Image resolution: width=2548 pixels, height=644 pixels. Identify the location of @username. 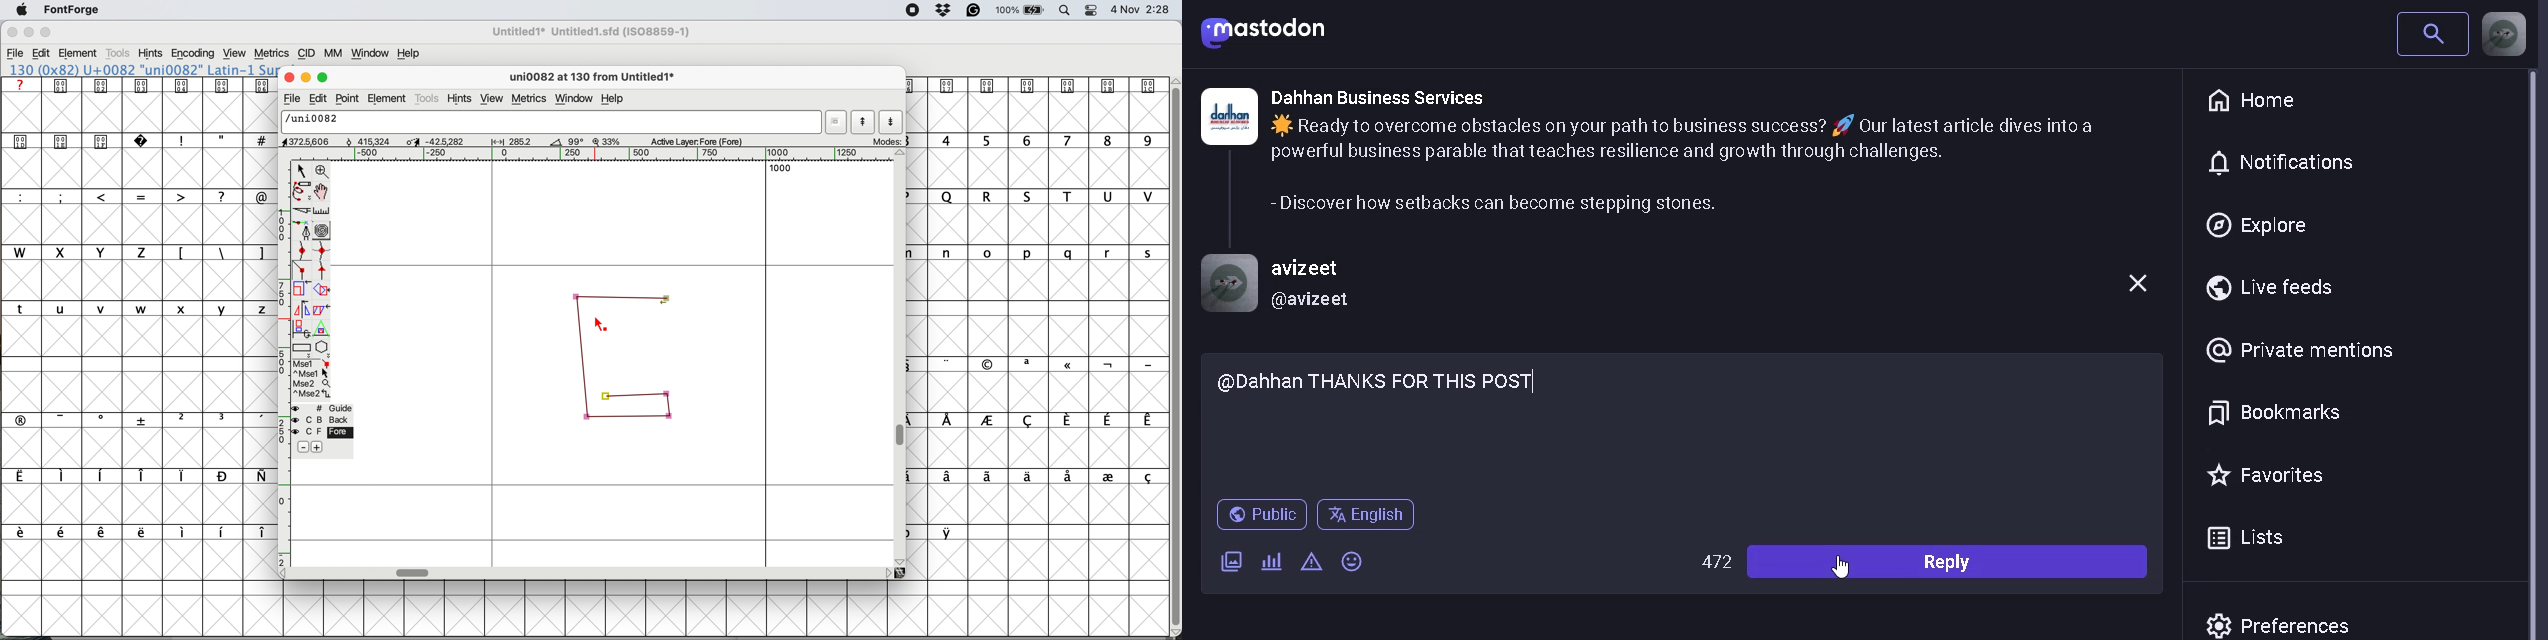
(1314, 300).